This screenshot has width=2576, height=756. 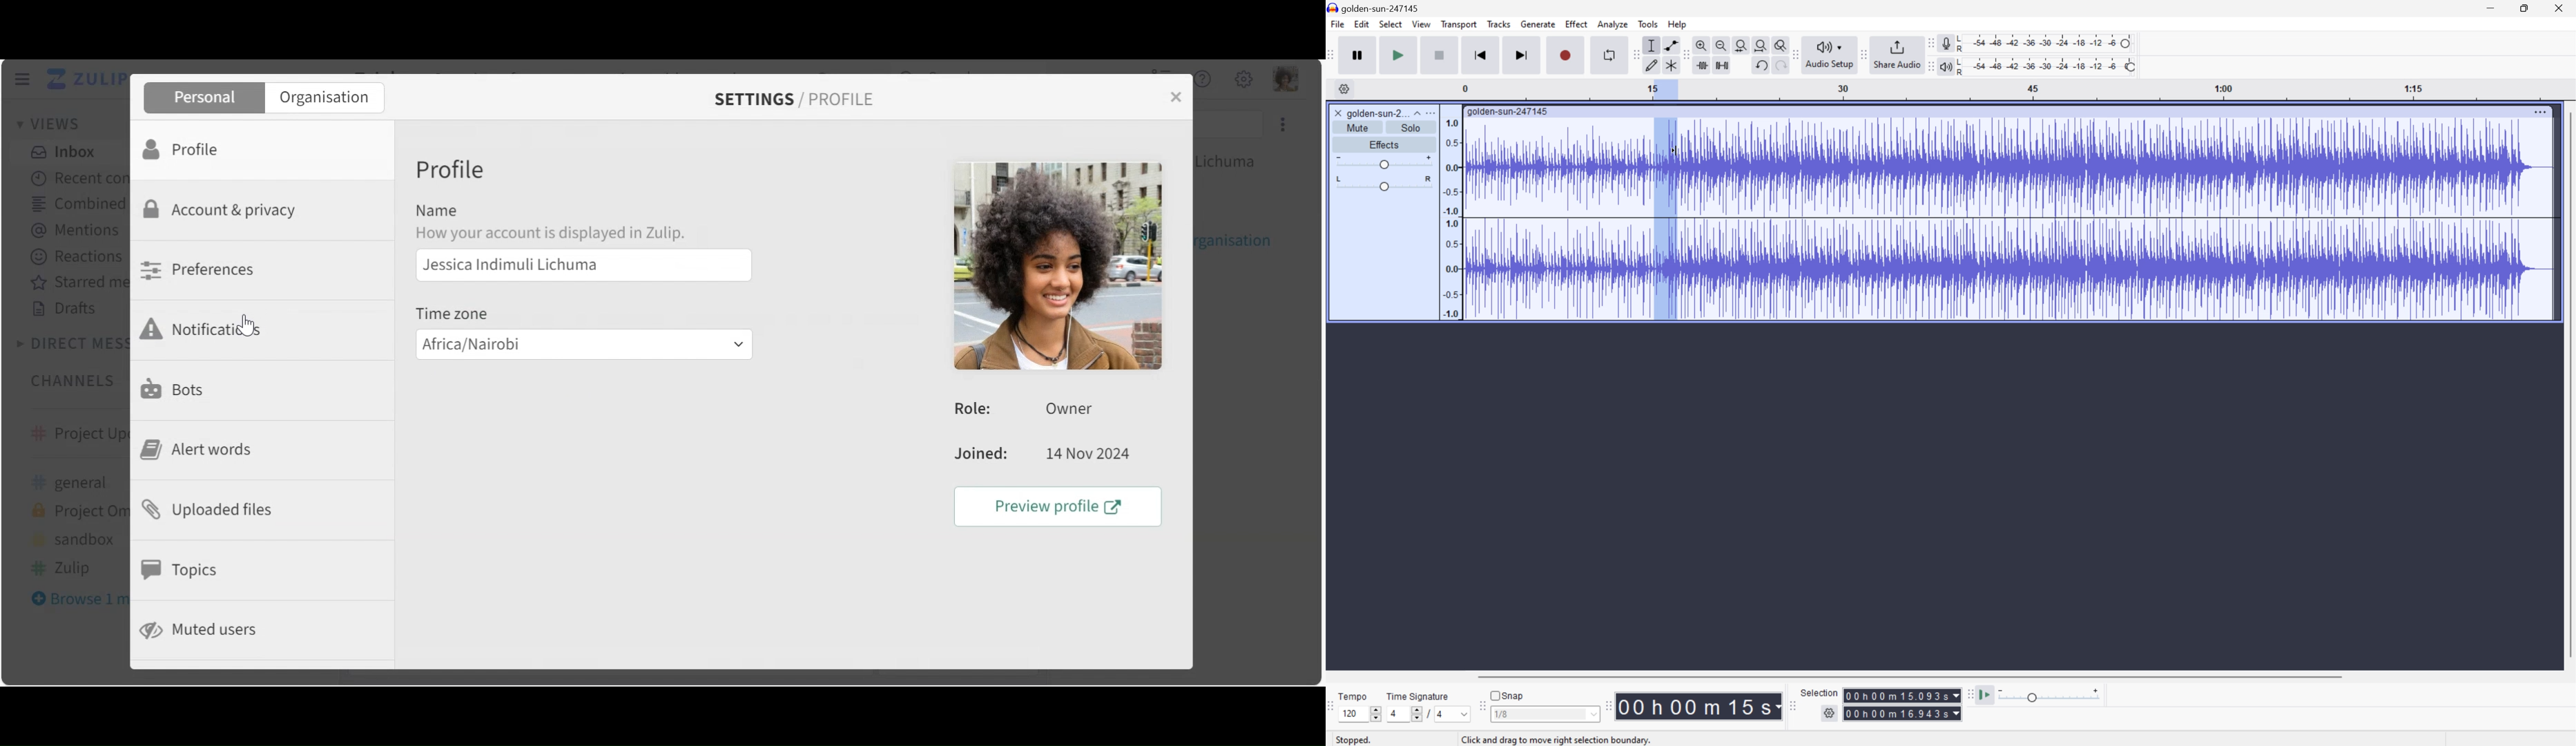 What do you see at coordinates (1831, 714) in the screenshot?
I see `Settings` at bounding box center [1831, 714].